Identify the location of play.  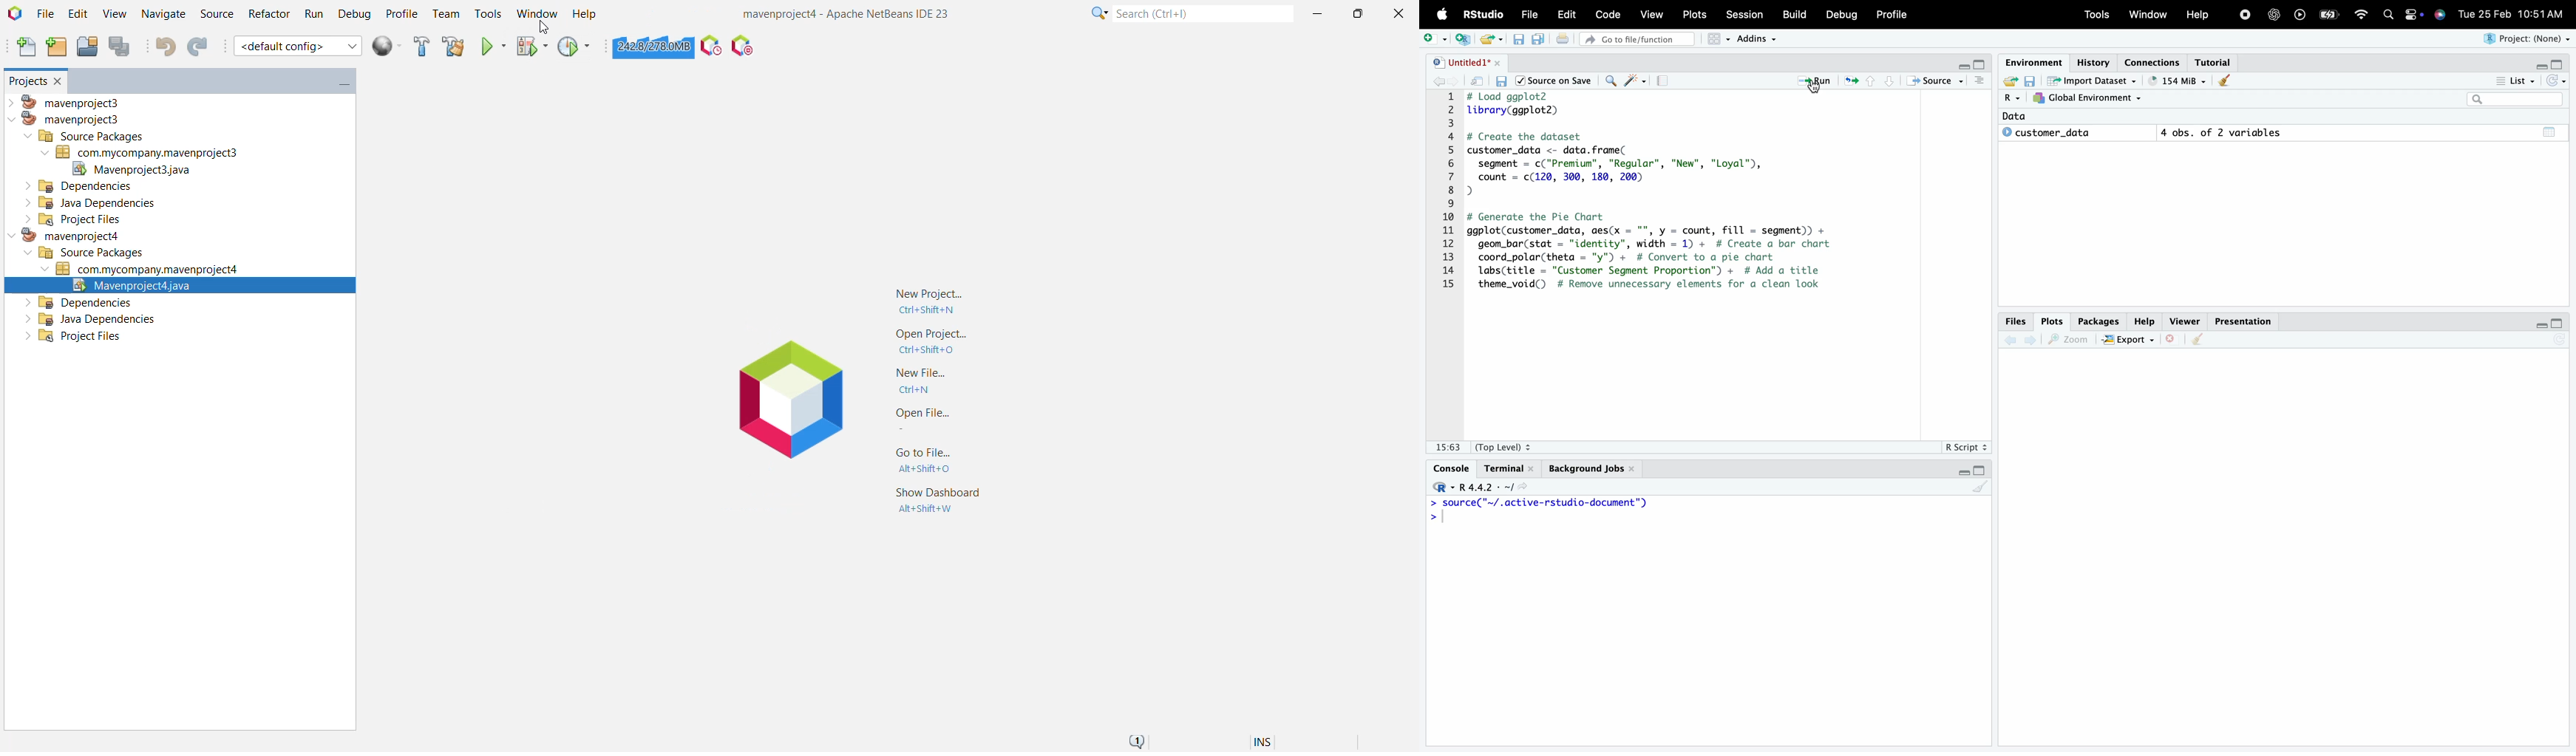
(2300, 13).